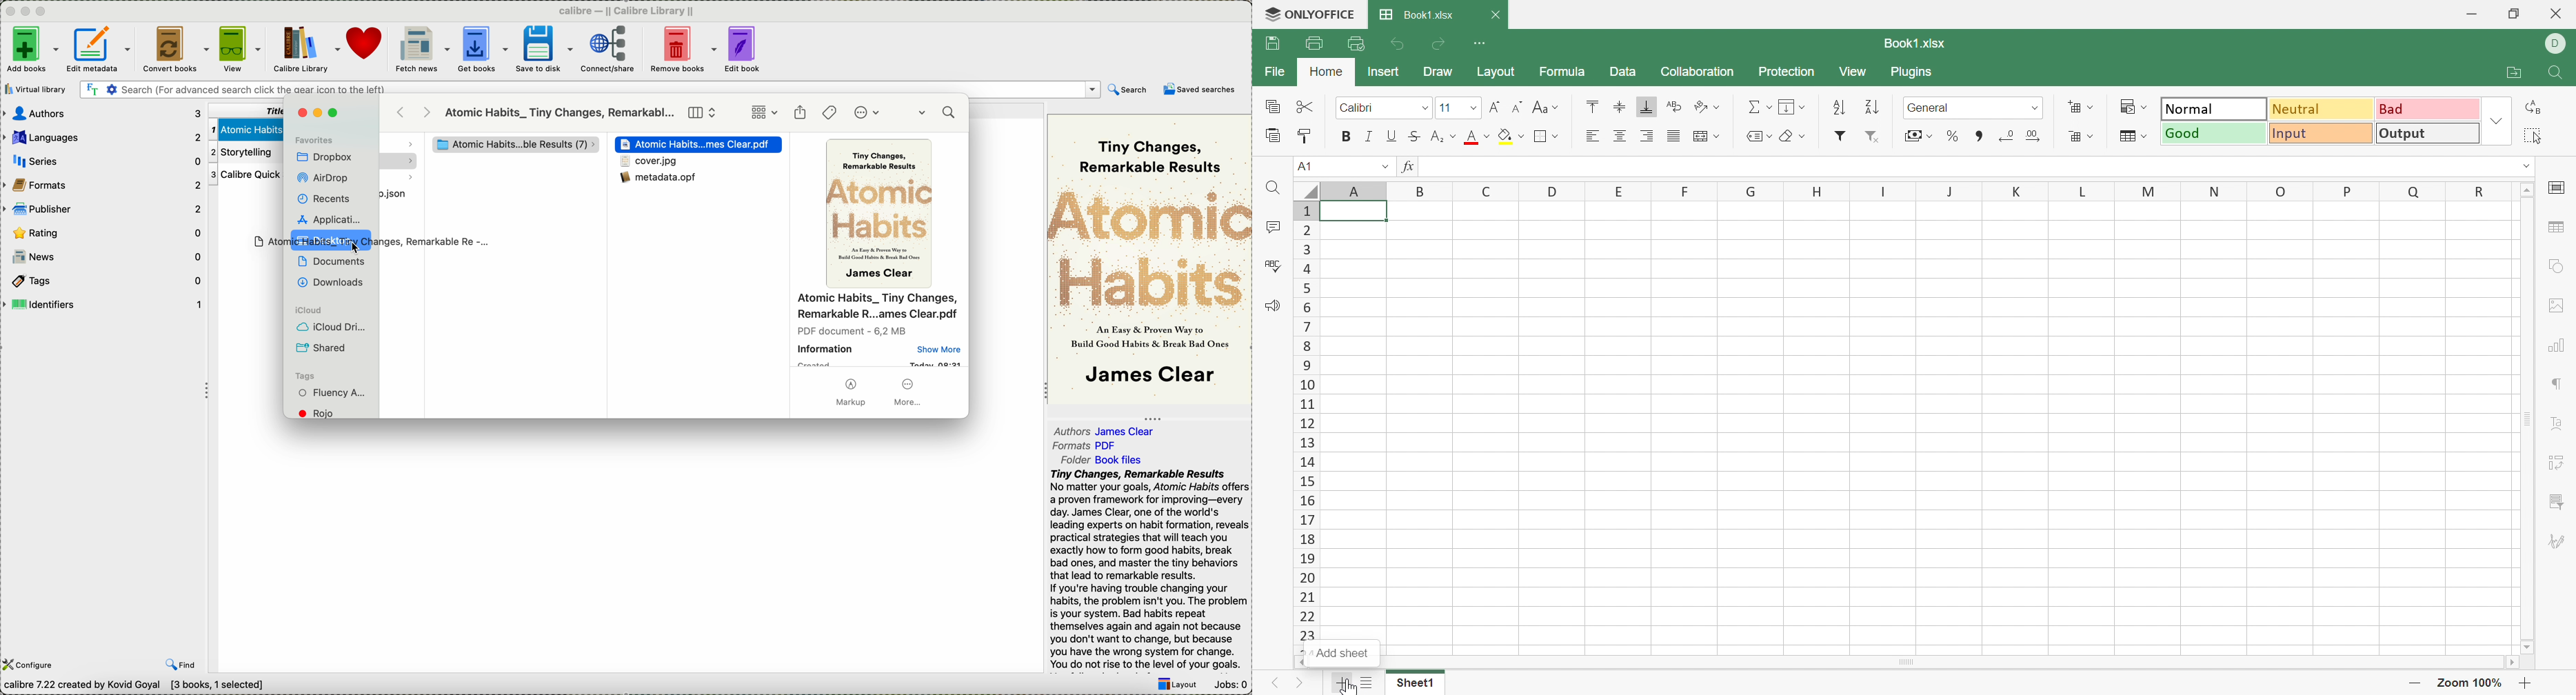 The width and height of the screenshot is (2576, 700). Describe the element at coordinates (1503, 133) in the screenshot. I see `Fill color` at that location.